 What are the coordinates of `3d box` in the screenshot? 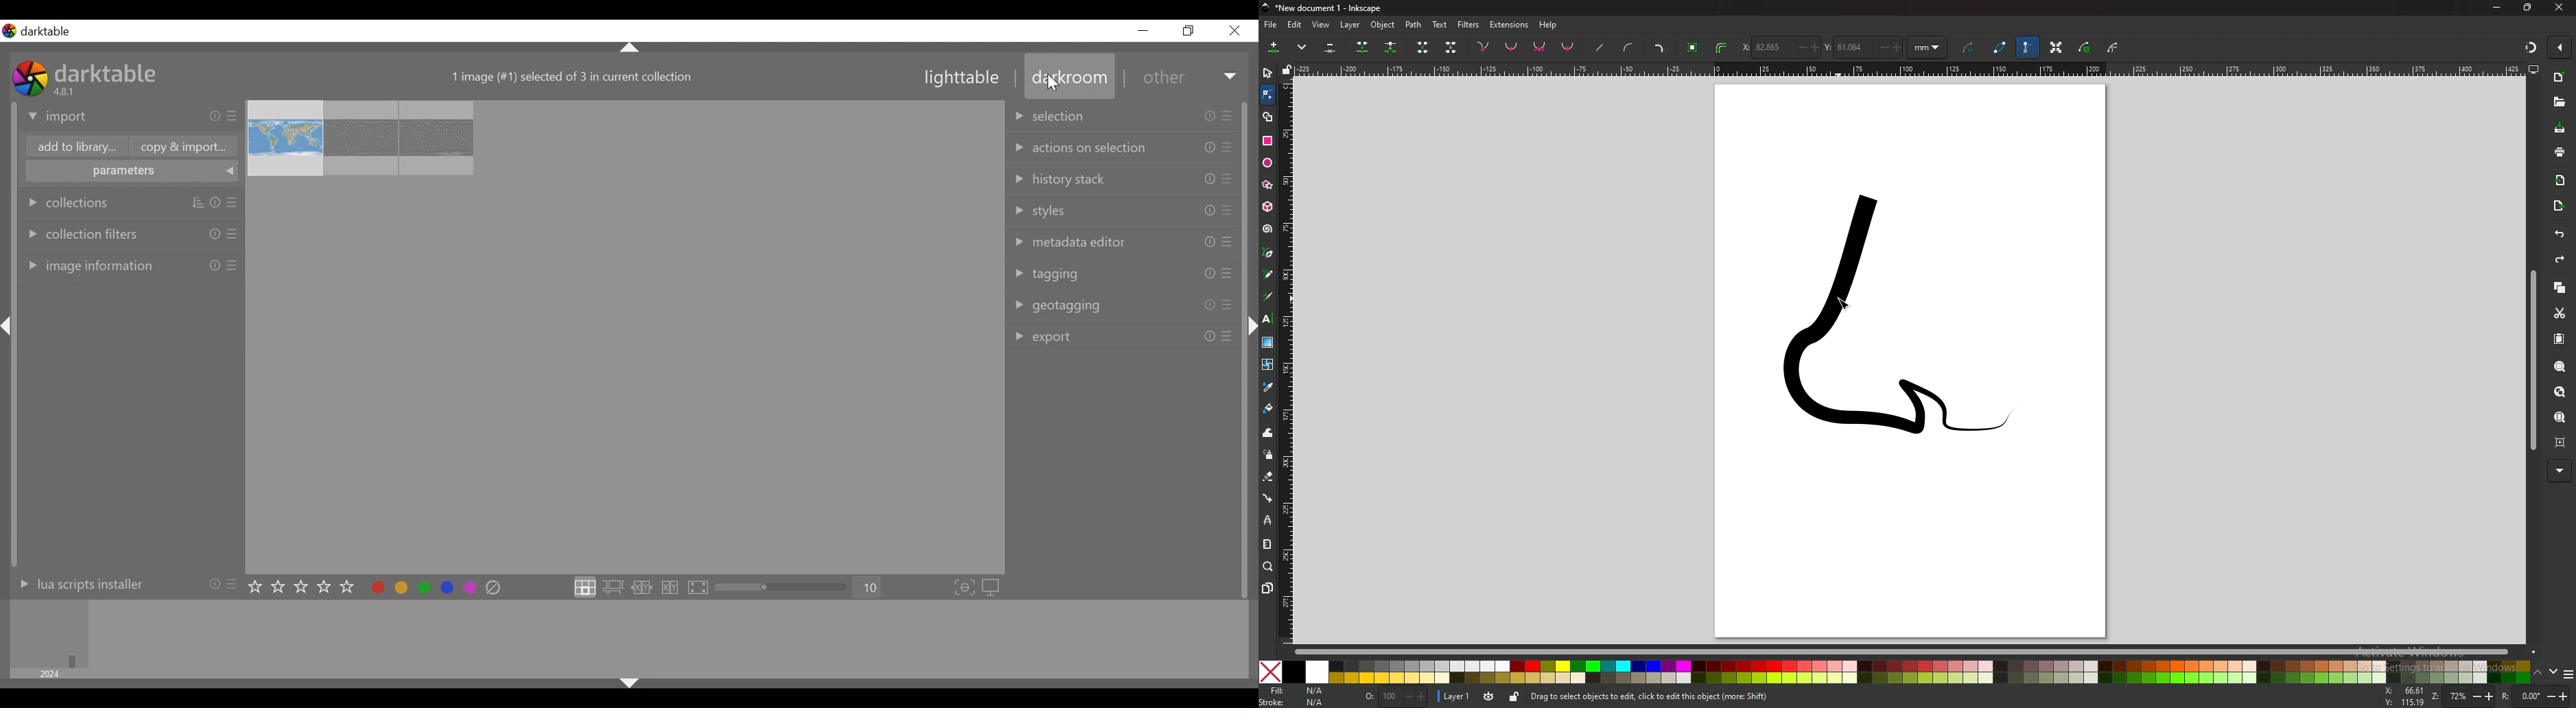 It's located at (1267, 206).